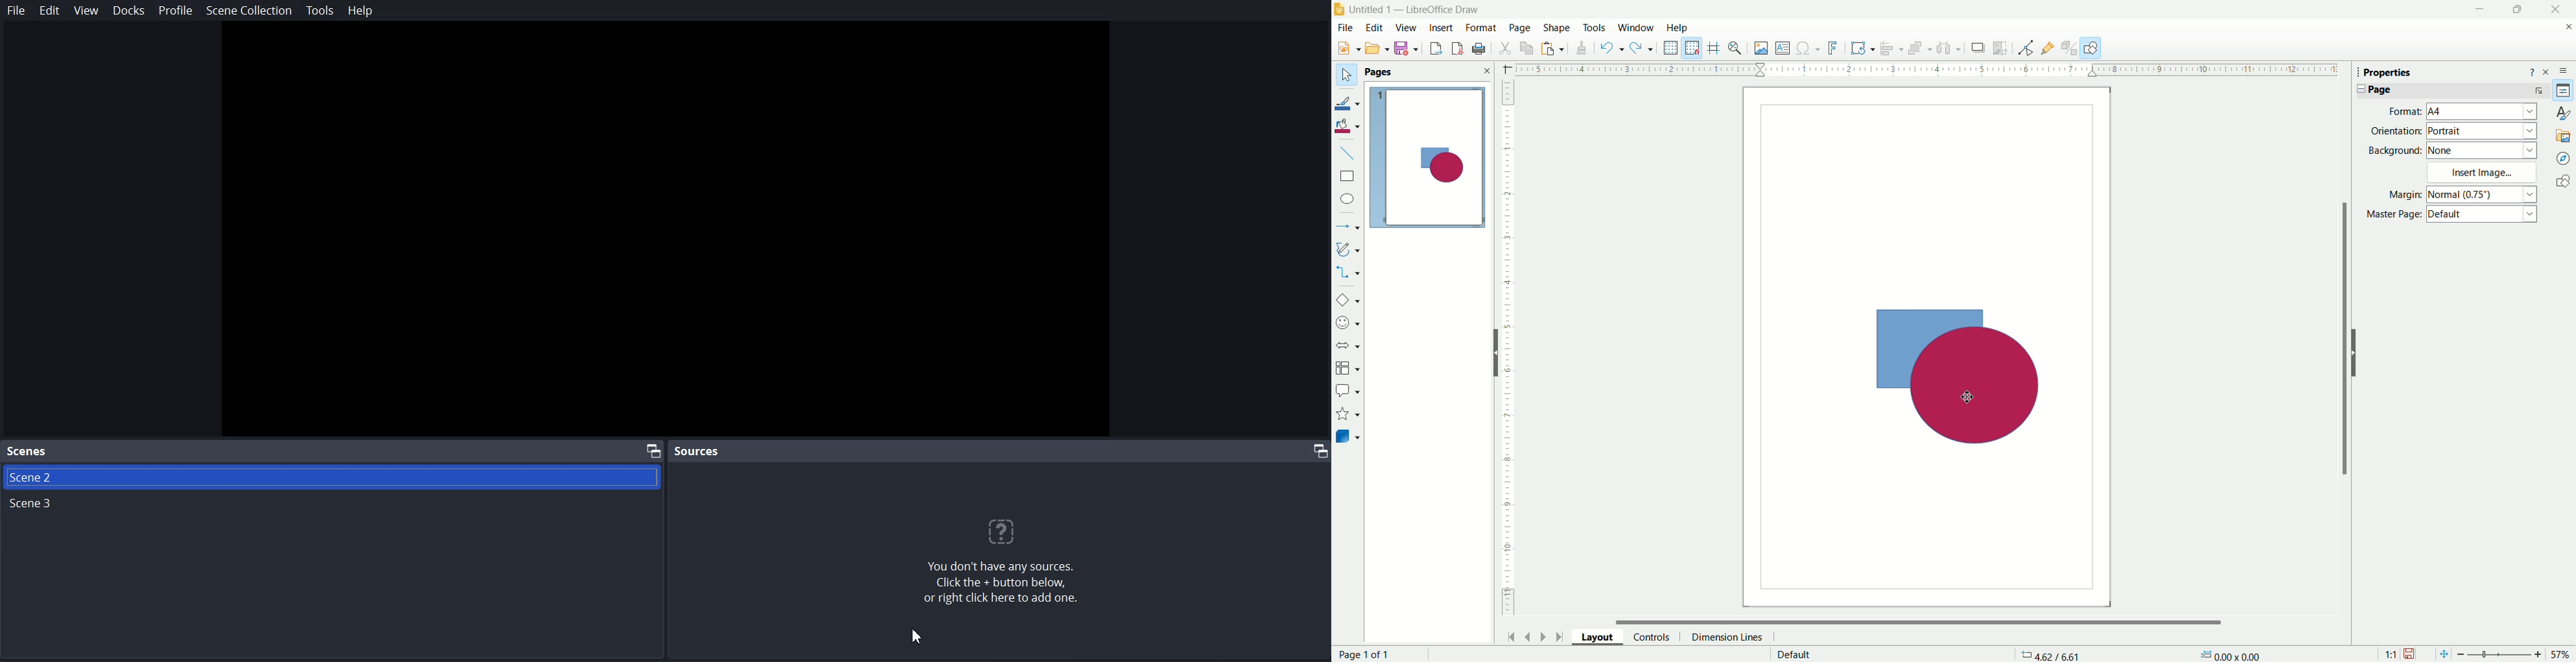 This screenshot has width=2576, height=672. Describe the element at coordinates (2516, 655) in the screenshot. I see `zoom factor` at that location.